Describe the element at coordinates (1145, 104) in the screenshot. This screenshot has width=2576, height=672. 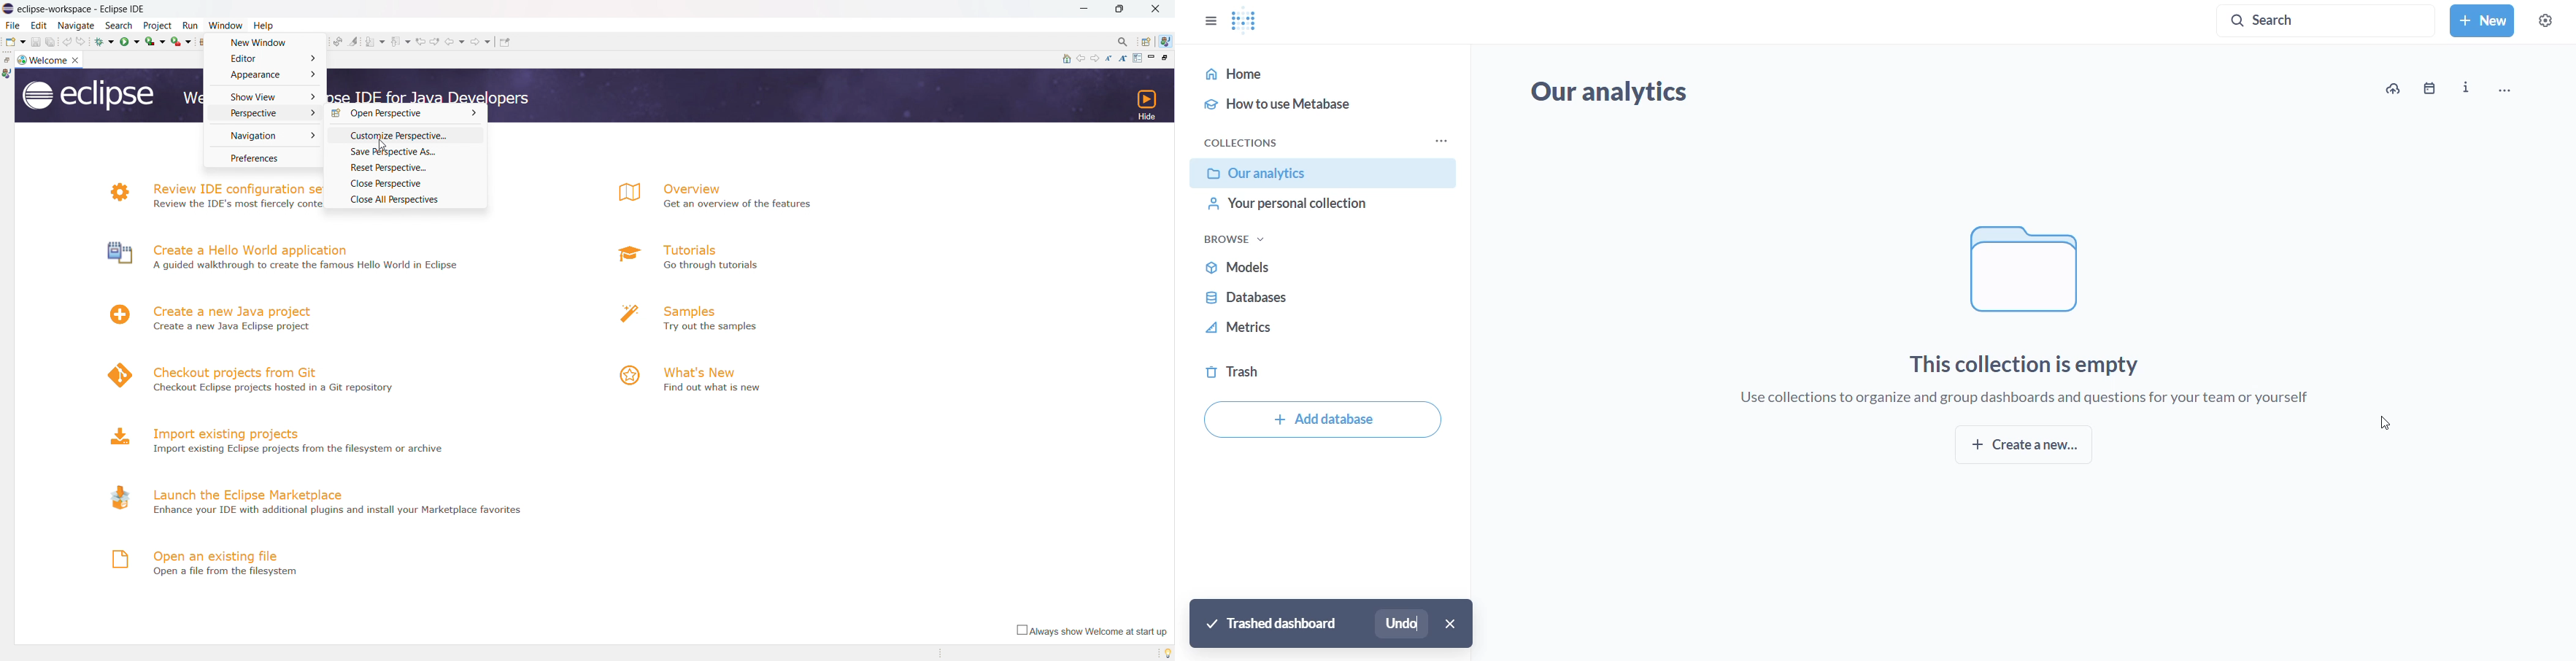
I see `hide` at that location.